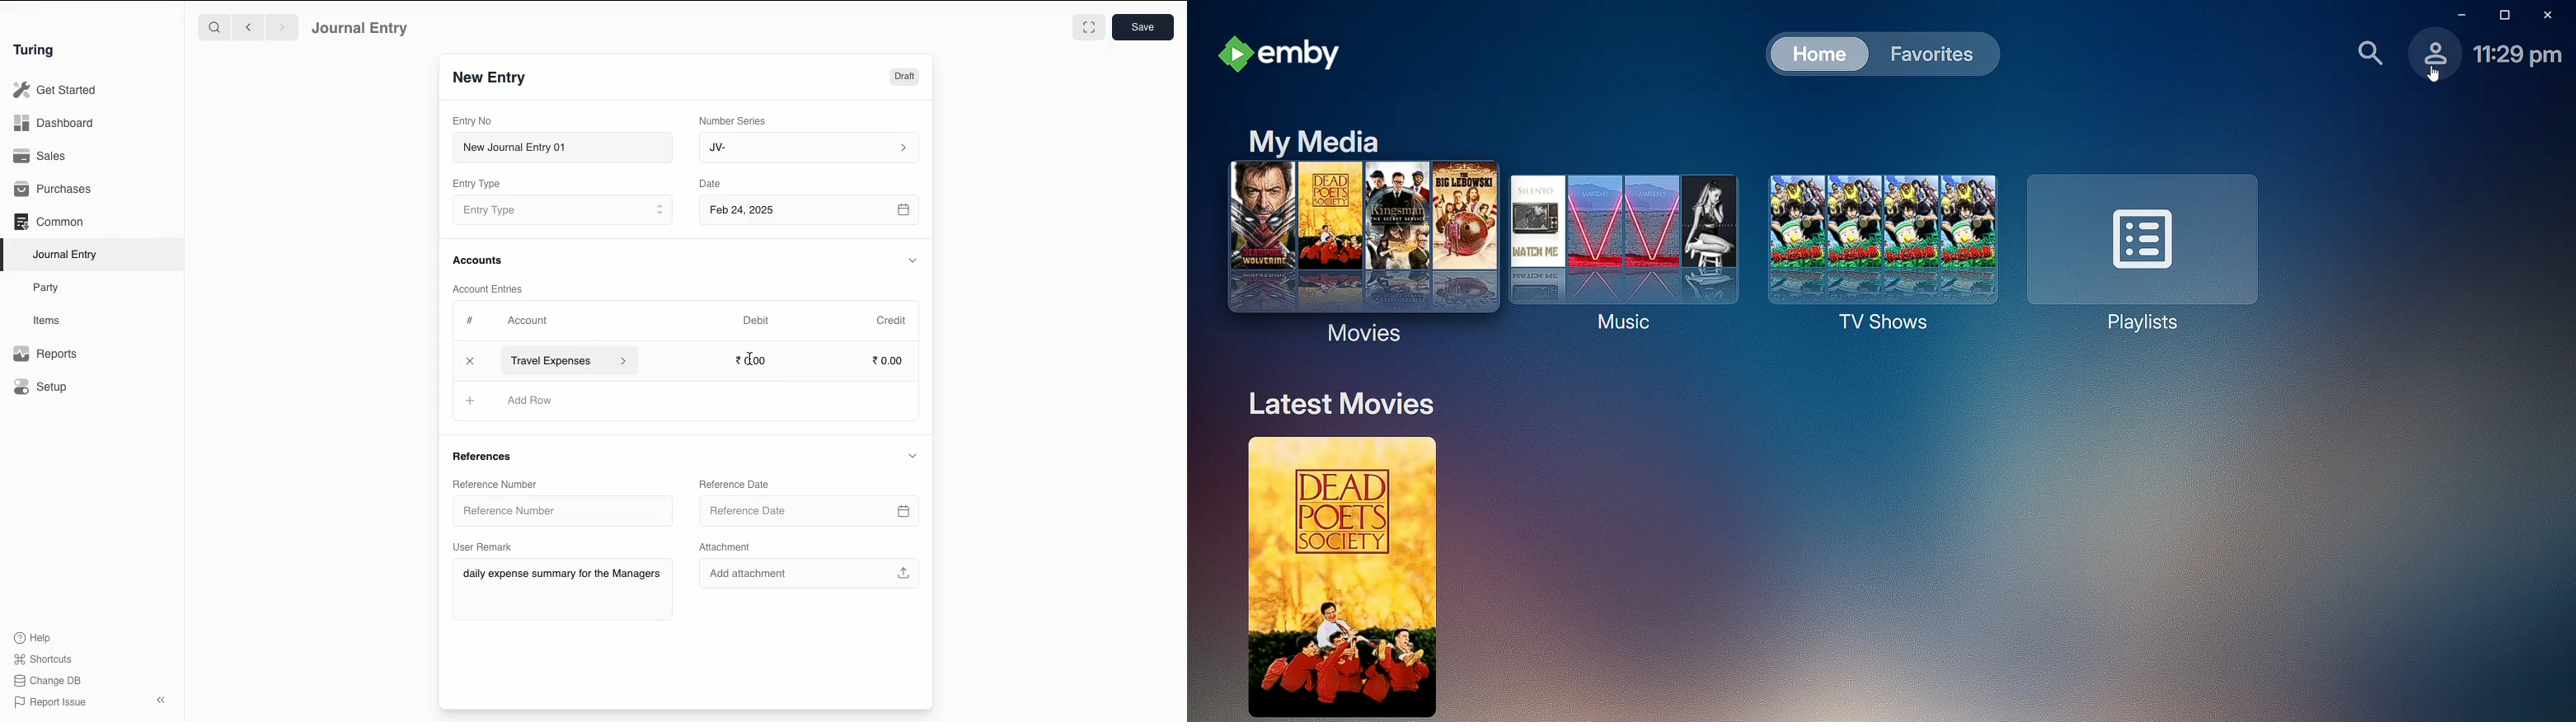 This screenshot has height=728, width=2576. I want to click on Add, so click(471, 361).